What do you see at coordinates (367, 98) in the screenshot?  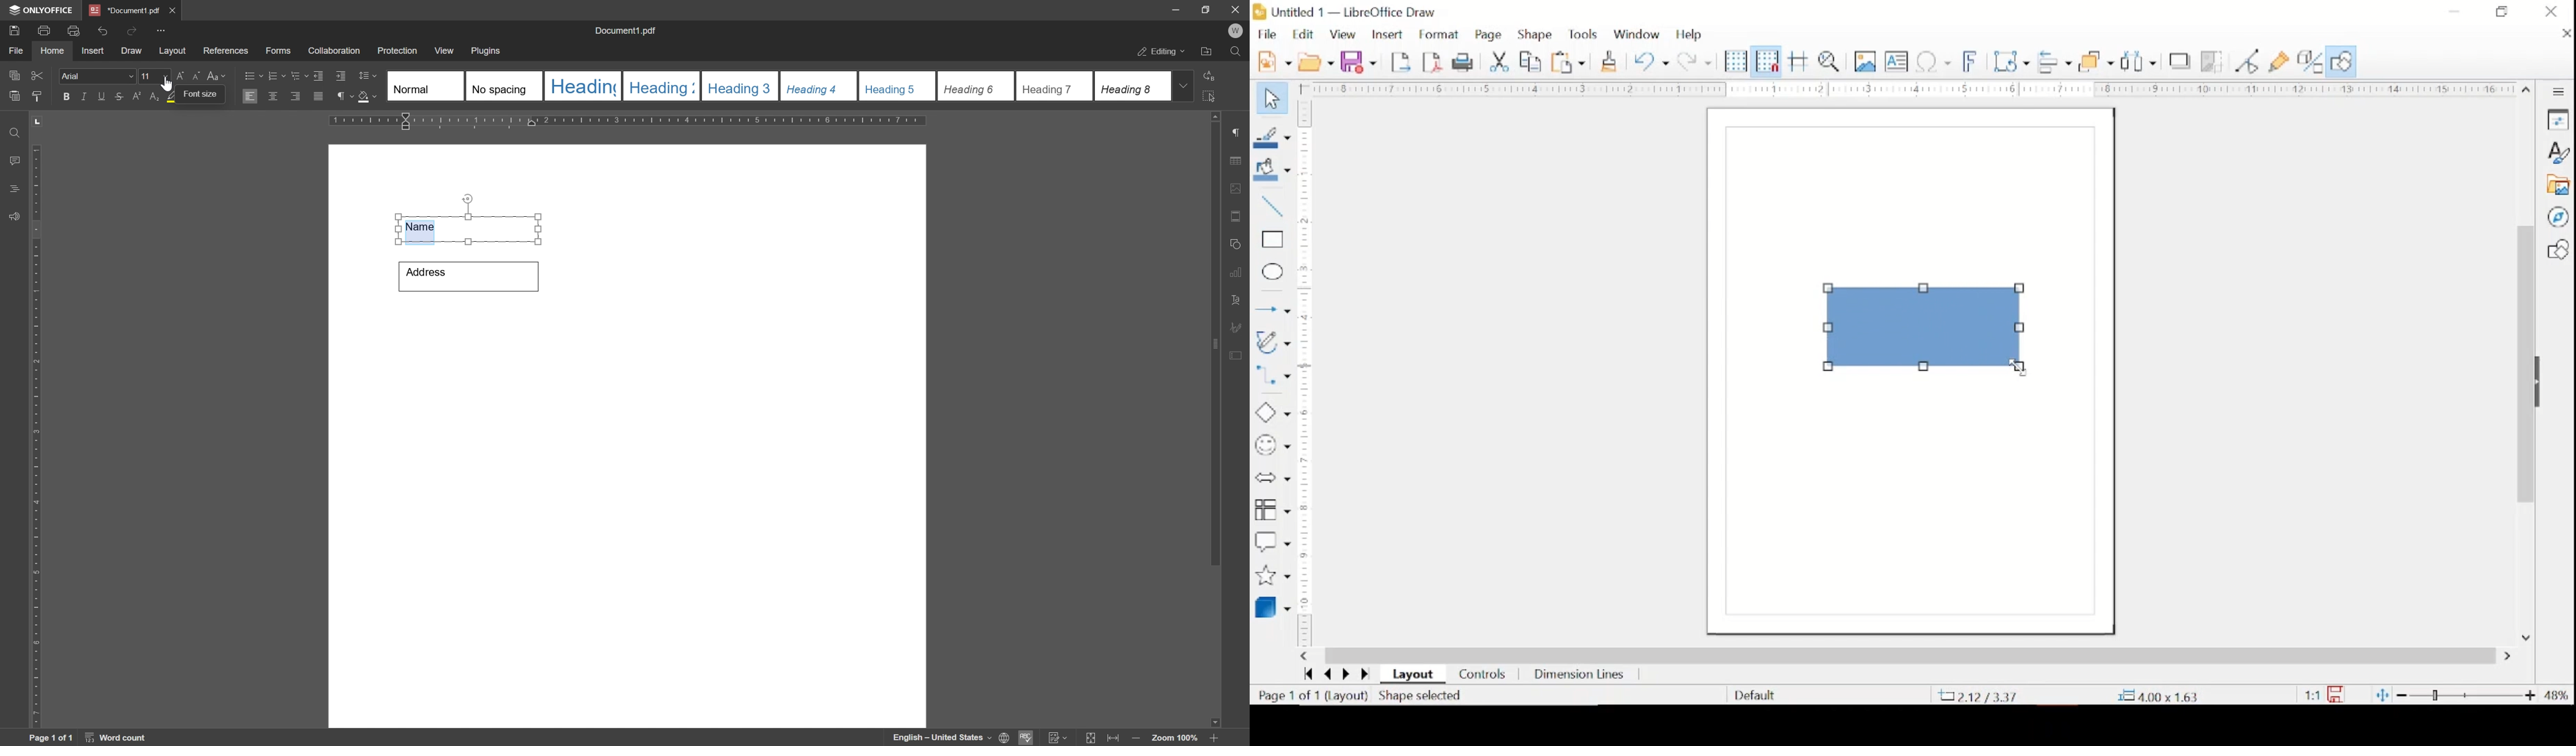 I see `shading` at bounding box center [367, 98].